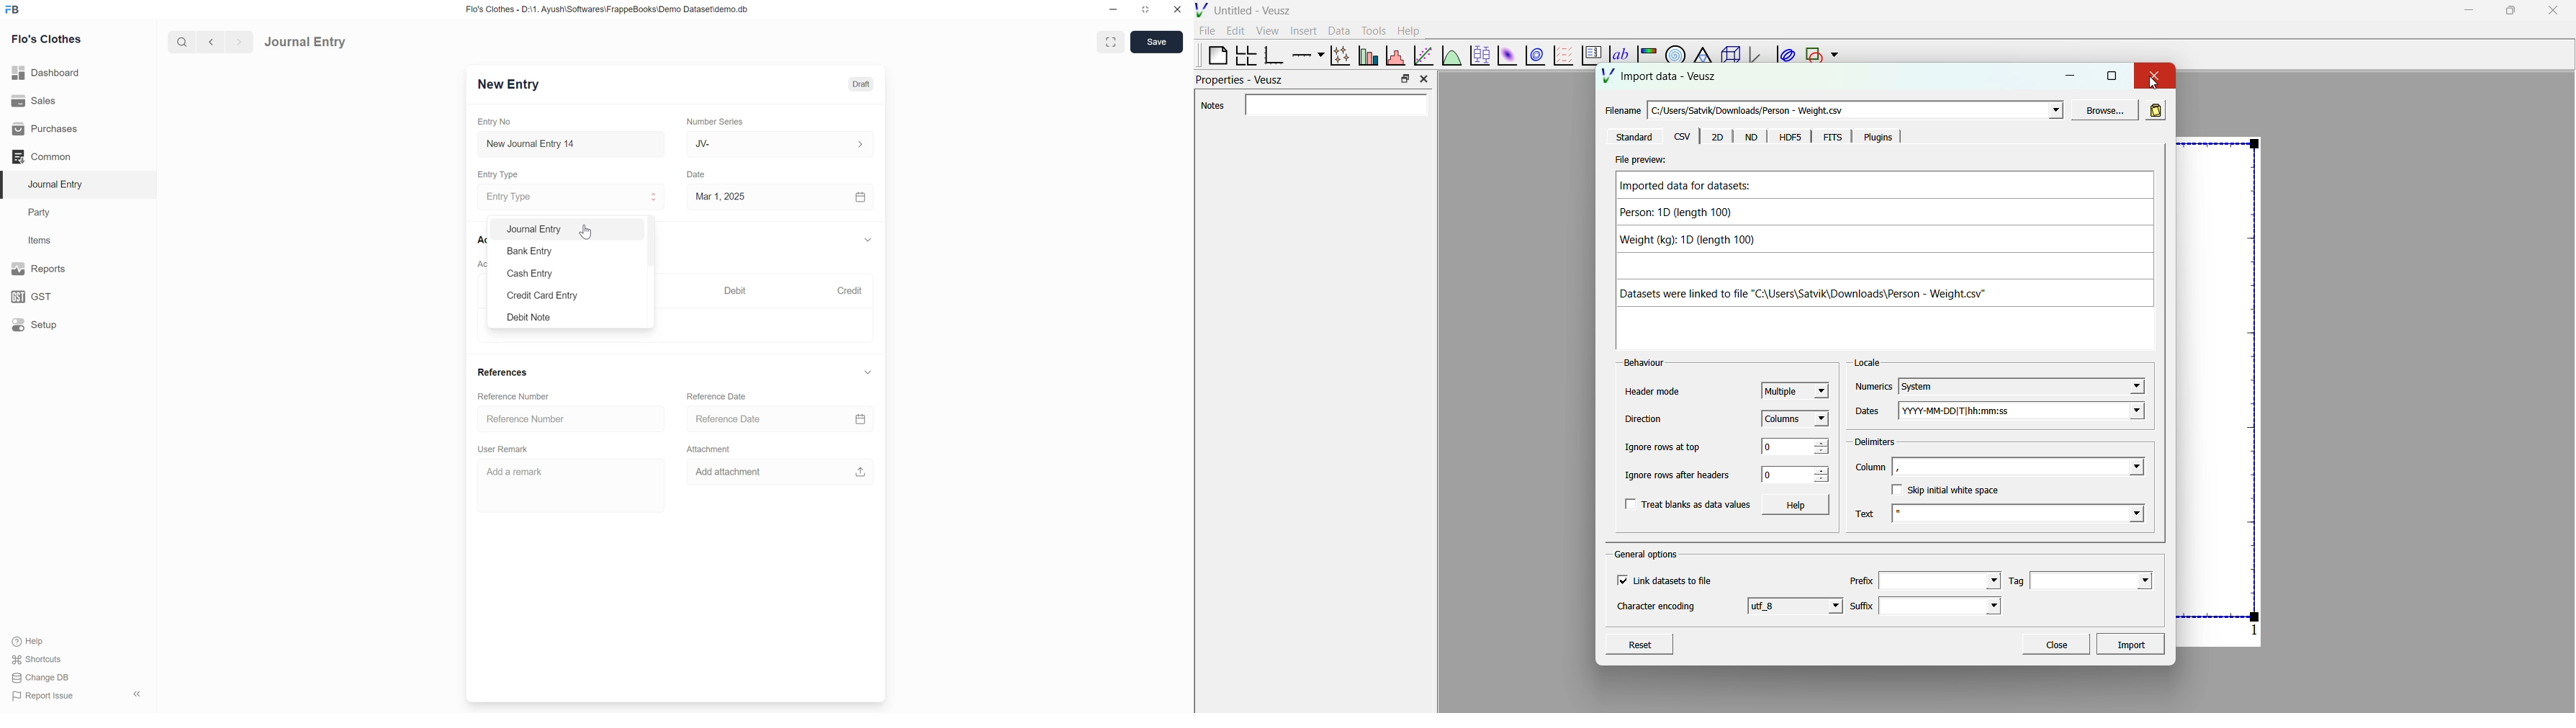 The image size is (2576, 728). Describe the element at coordinates (713, 452) in the screenshot. I see `Attachment` at that location.